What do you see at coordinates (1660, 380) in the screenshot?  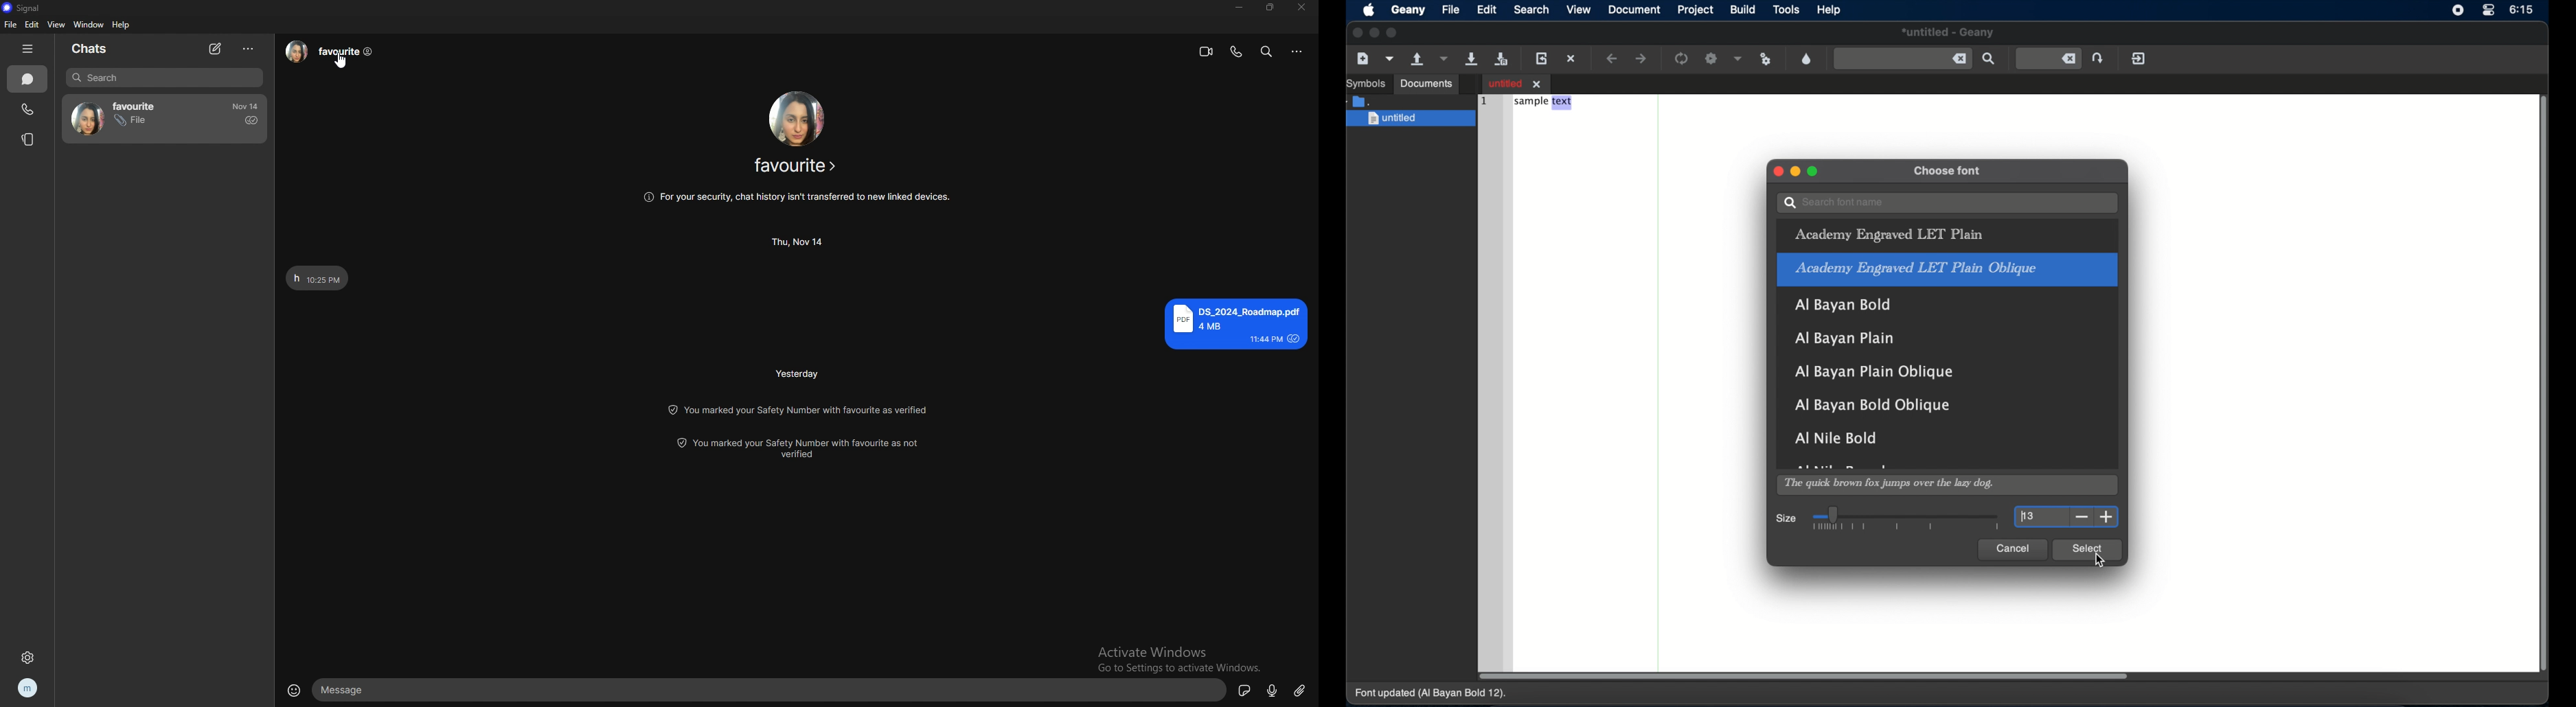 I see `divider` at bounding box center [1660, 380].